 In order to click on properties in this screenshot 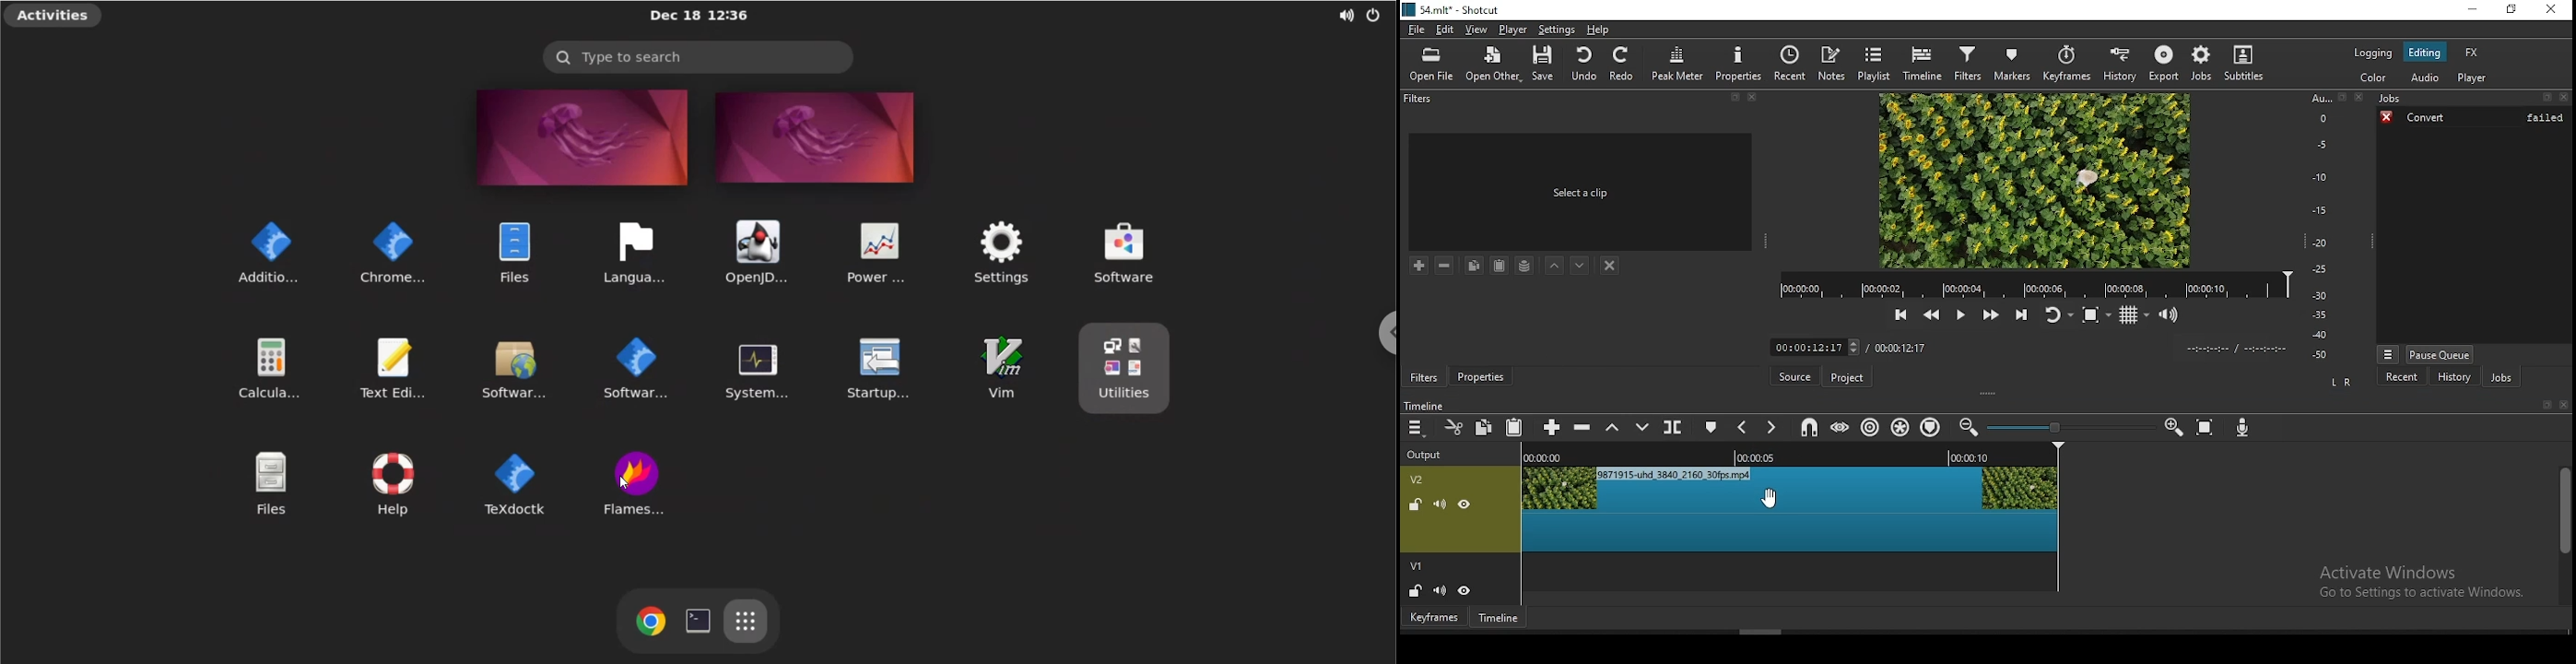, I will do `click(1737, 63)`.